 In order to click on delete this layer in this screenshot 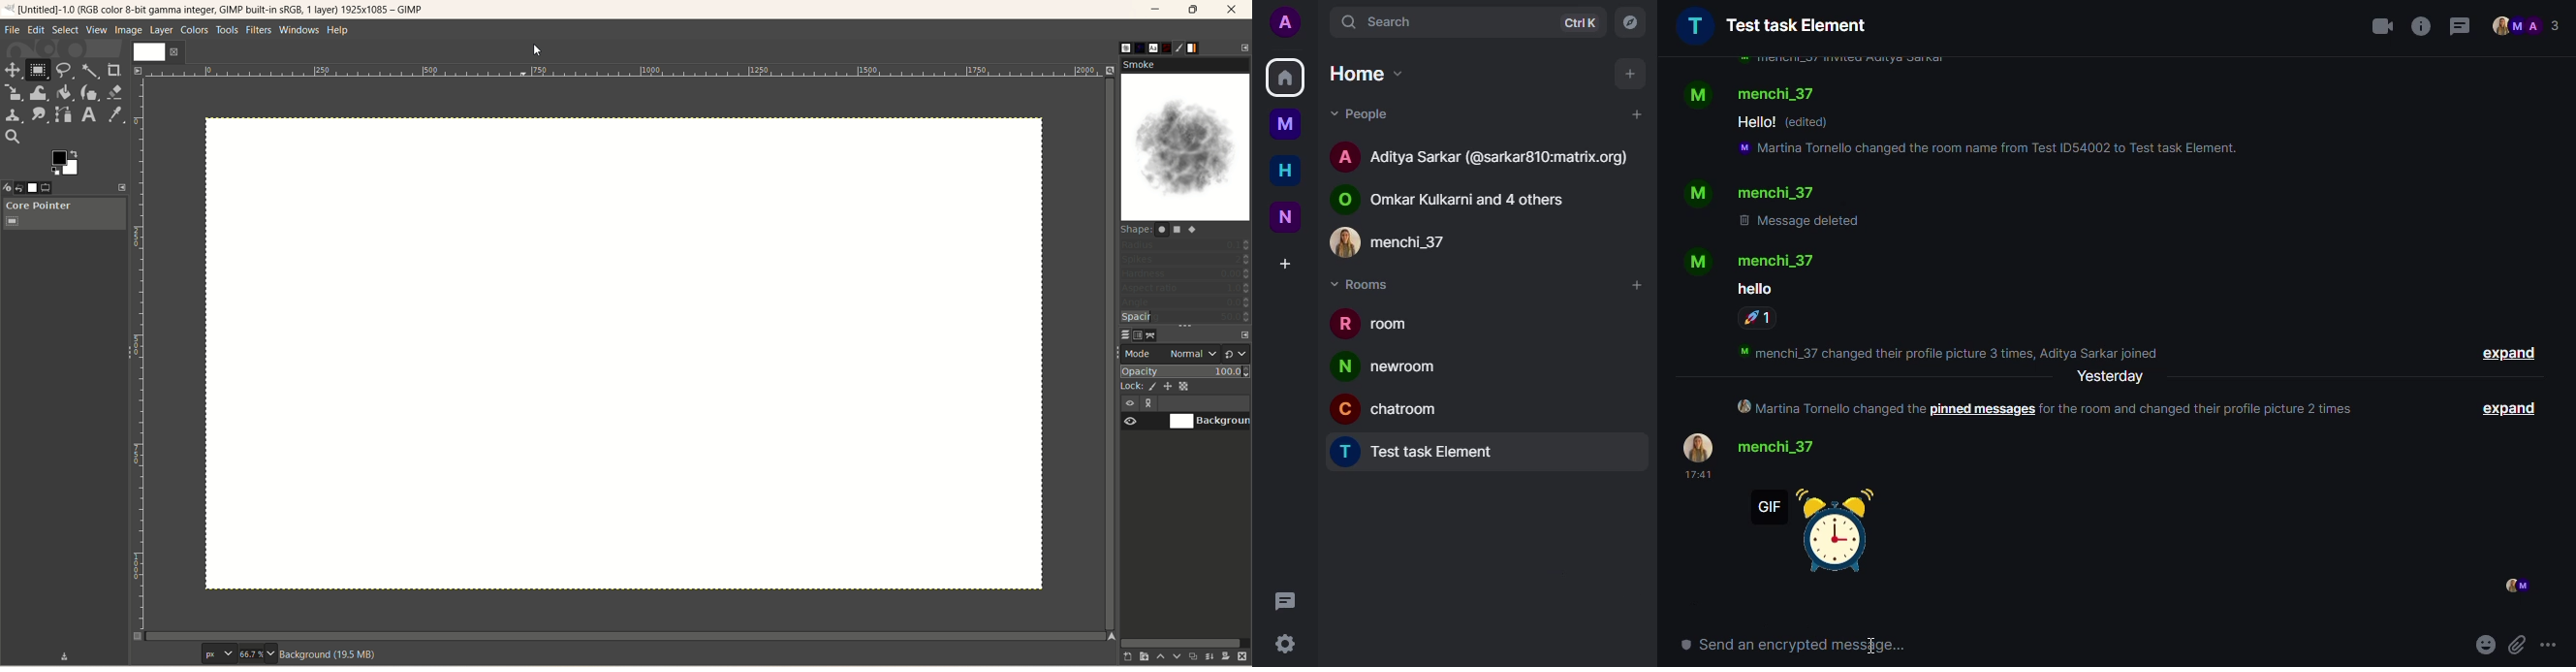, I will do `click(1244, 657)`.